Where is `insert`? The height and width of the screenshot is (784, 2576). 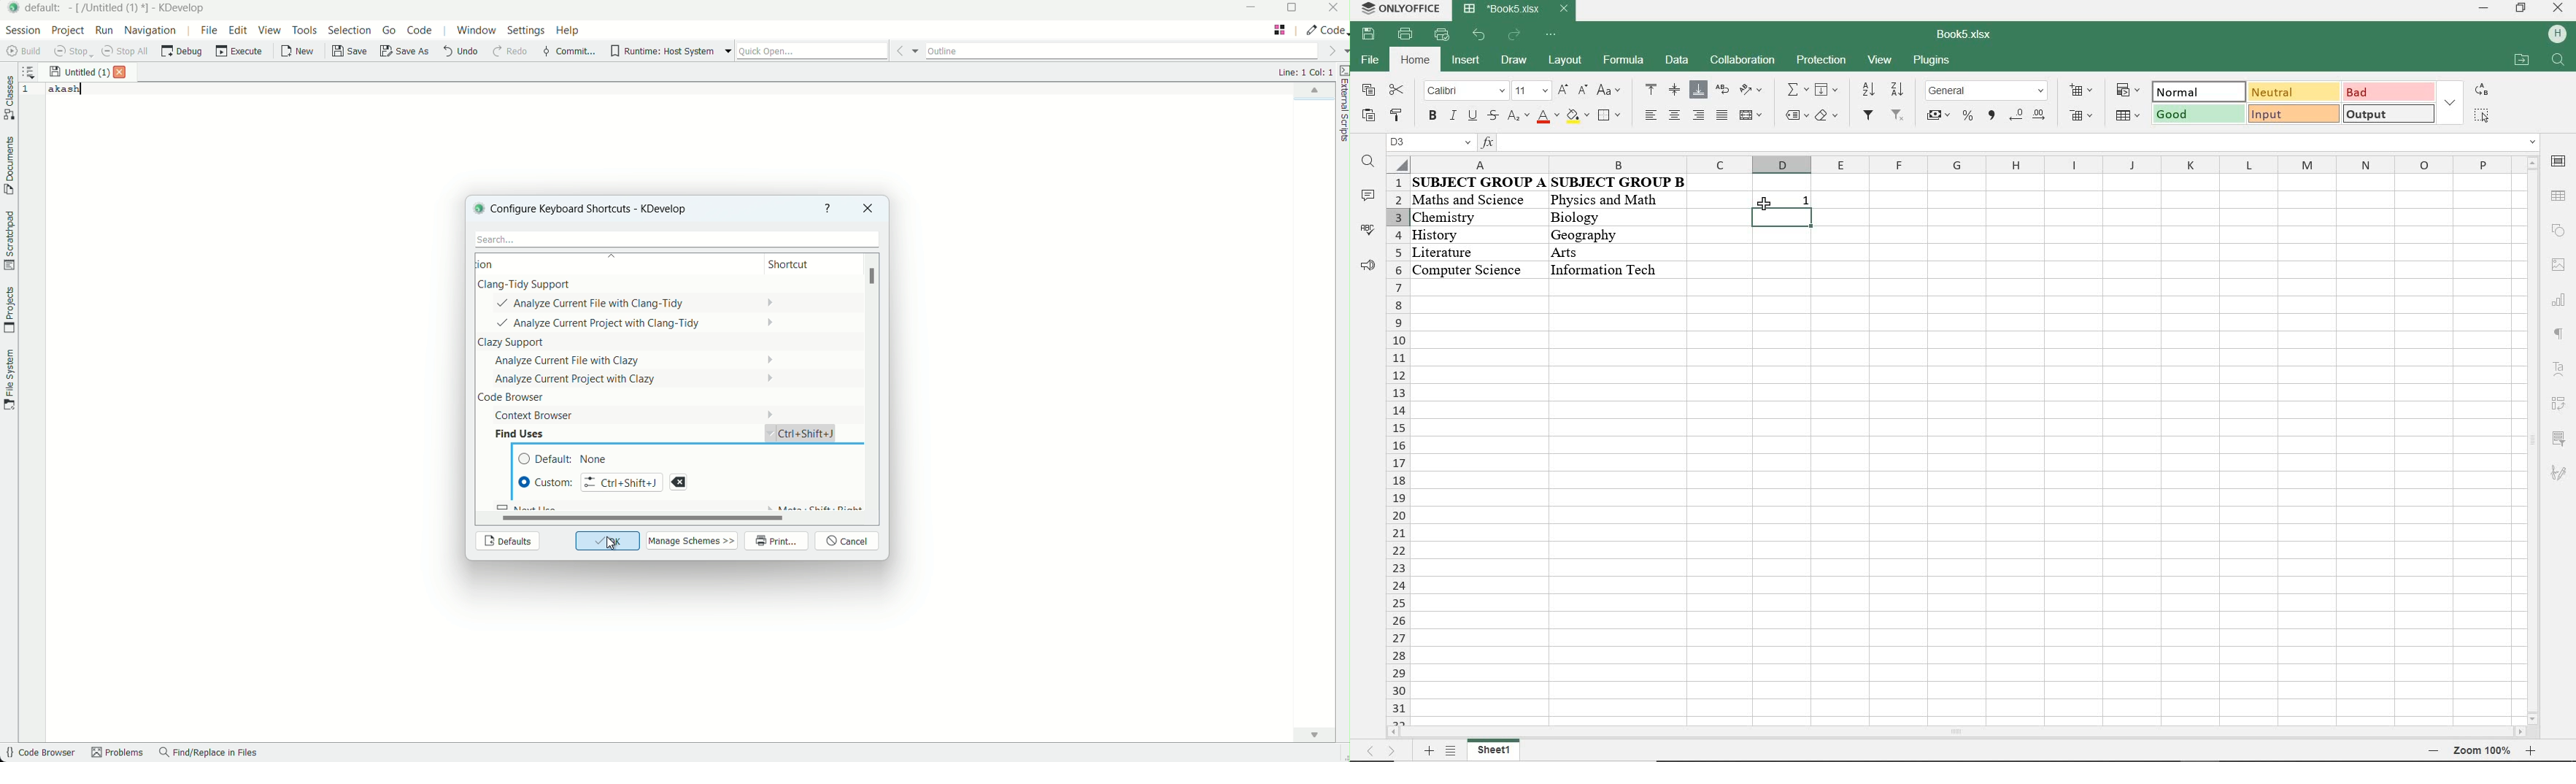
insert is located at coordinates (1468, 61).